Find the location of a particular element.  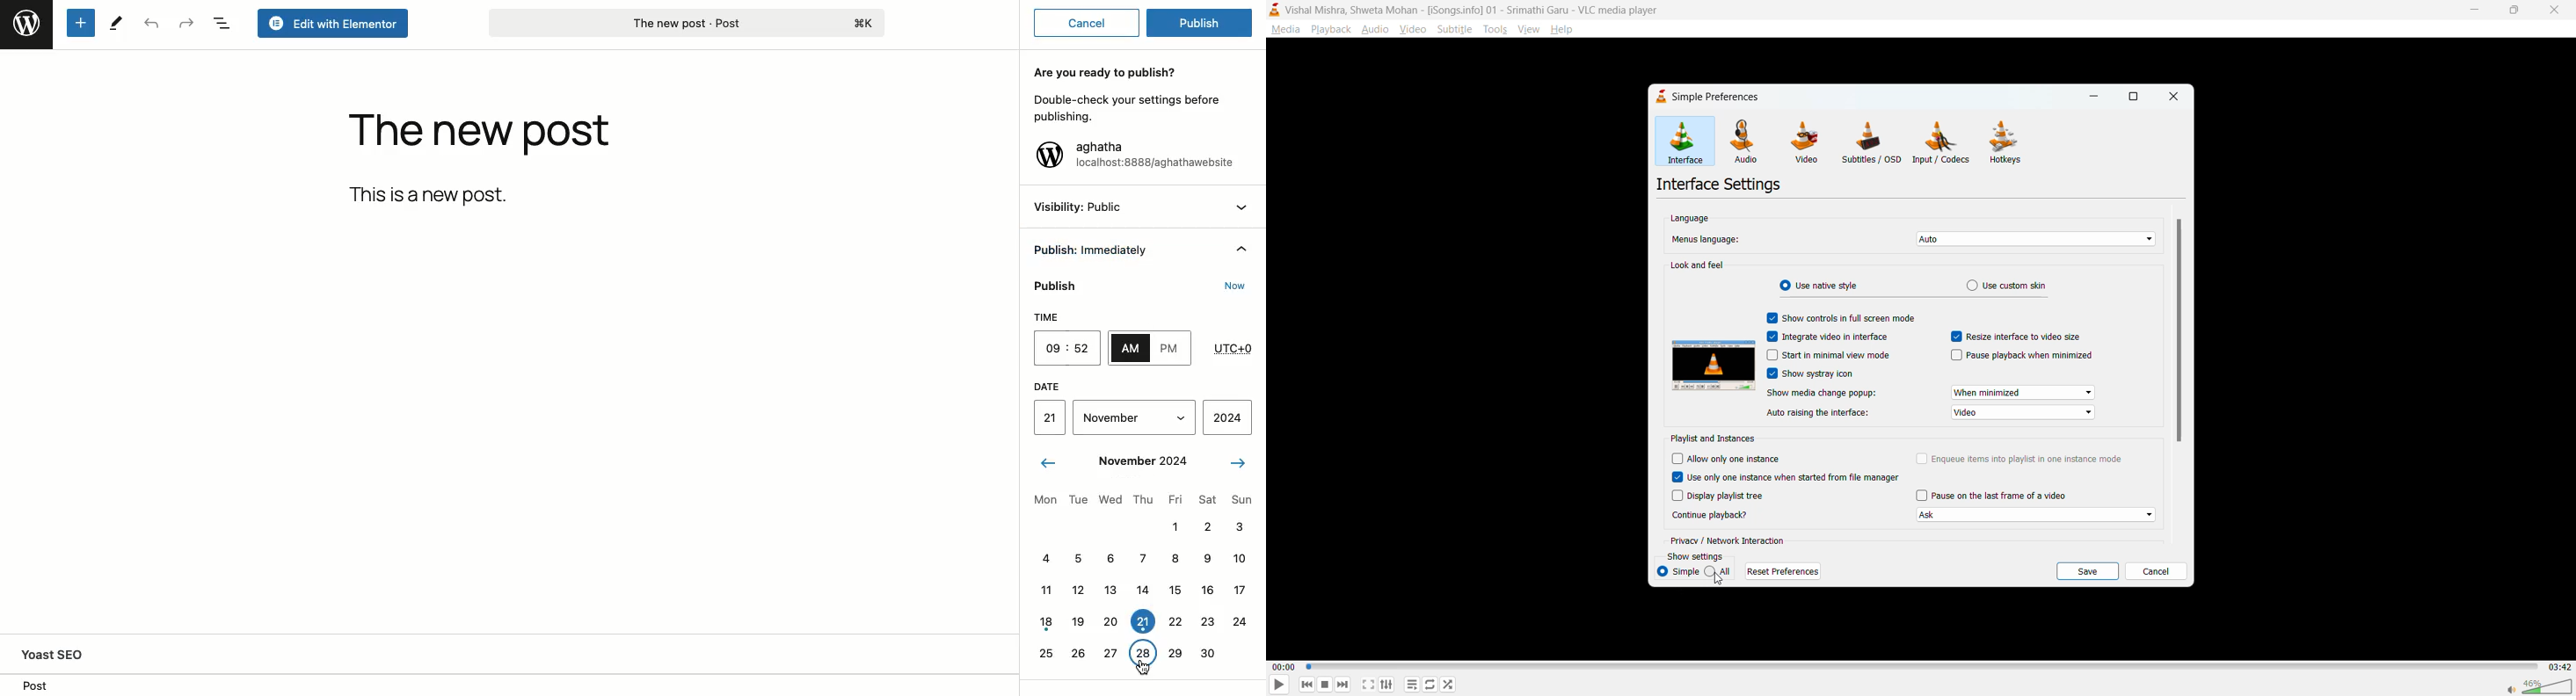

interface is located at coordinates (1692, 143).